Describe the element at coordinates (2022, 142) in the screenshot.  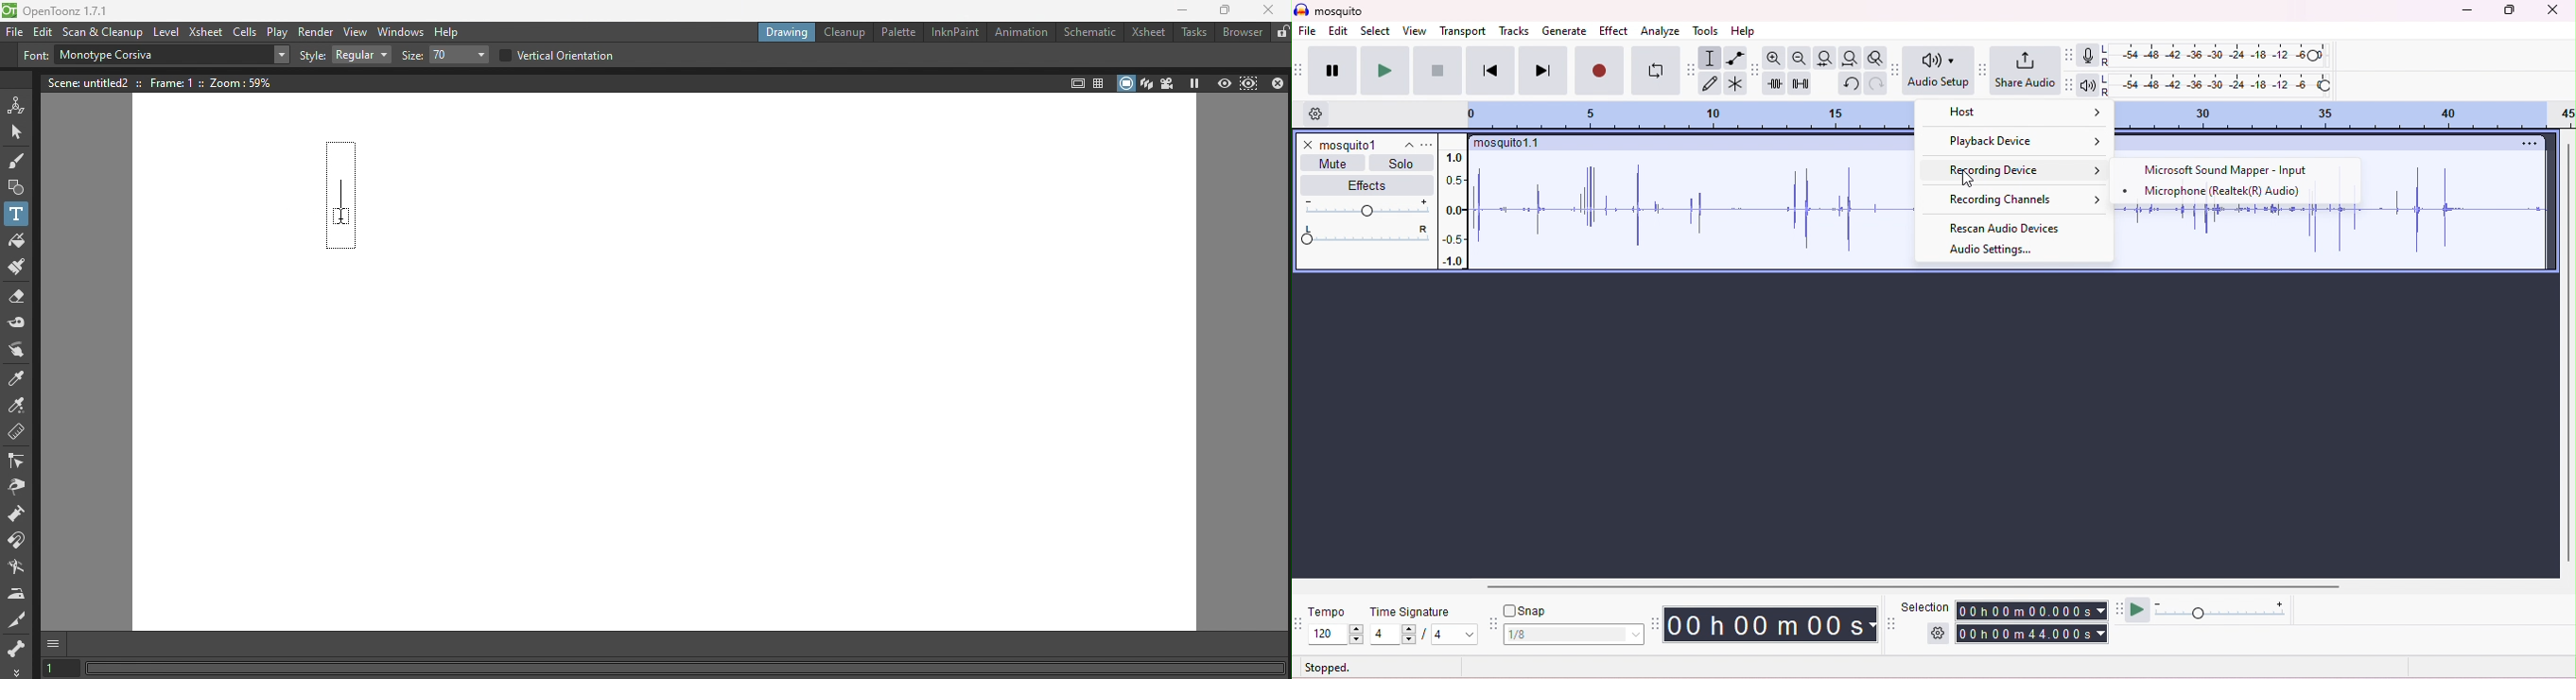
I see `playback device` at that location.